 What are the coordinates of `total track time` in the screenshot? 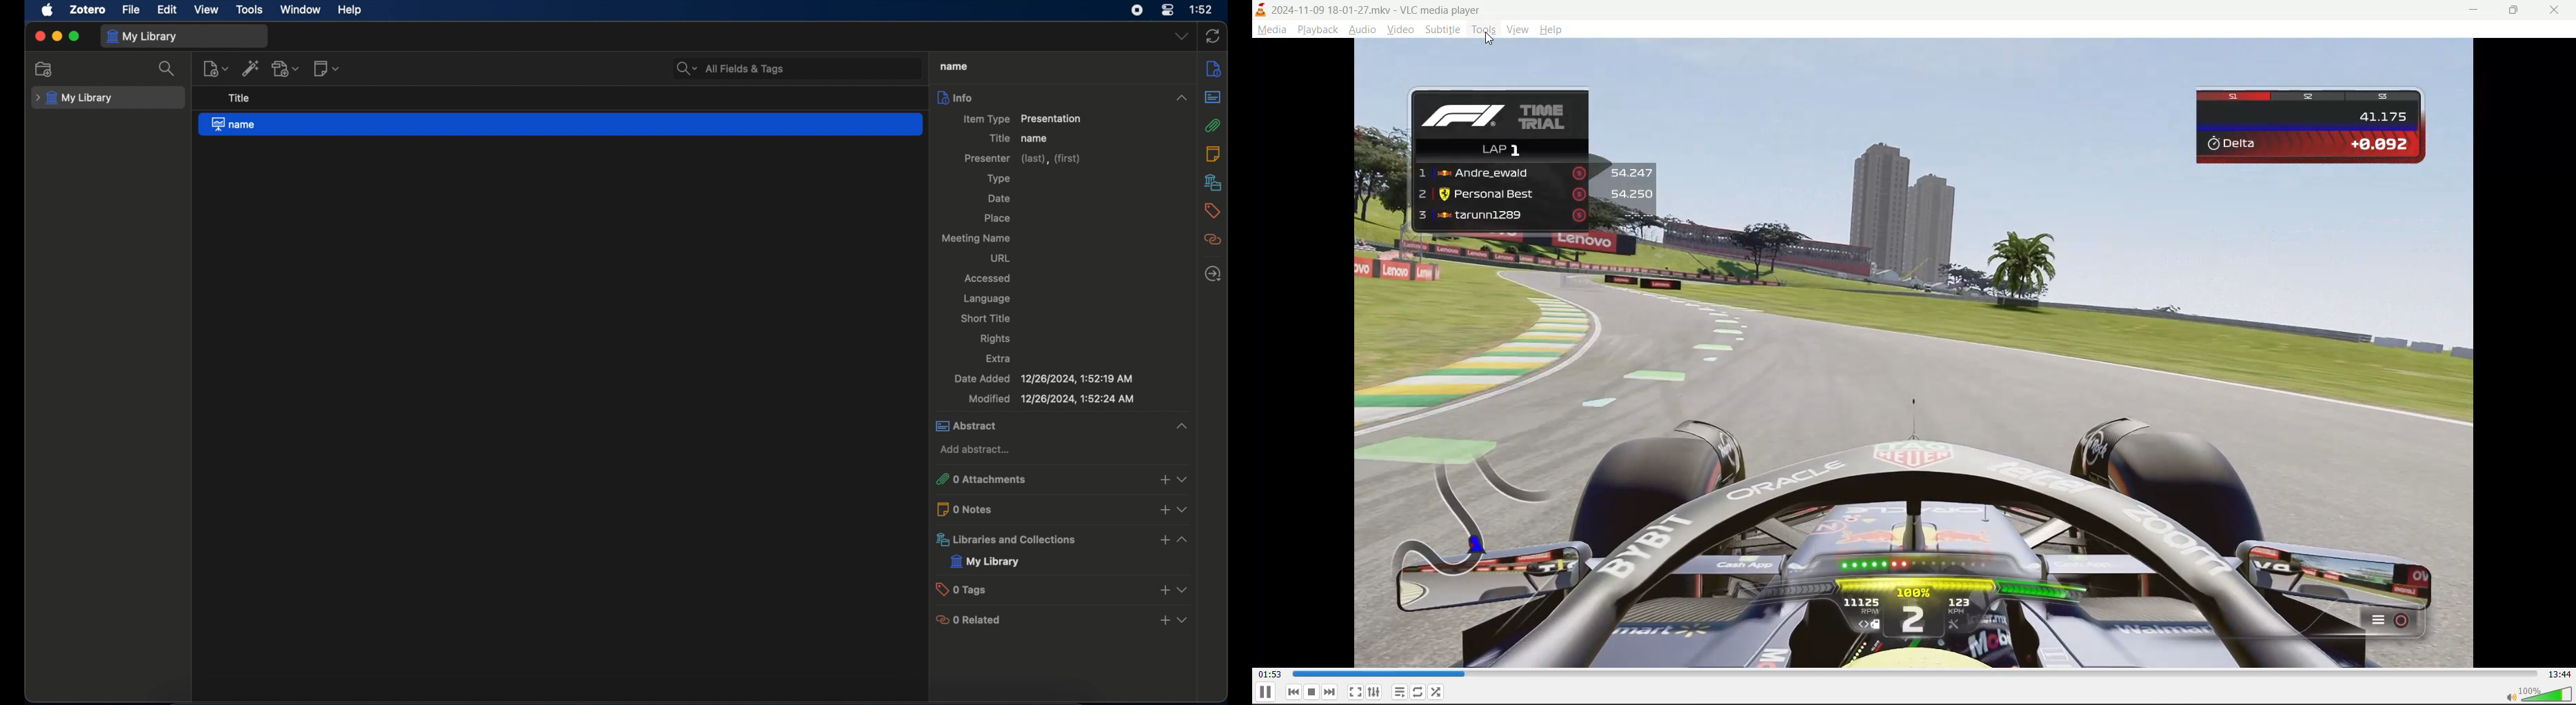 It's located at (2556, 673).